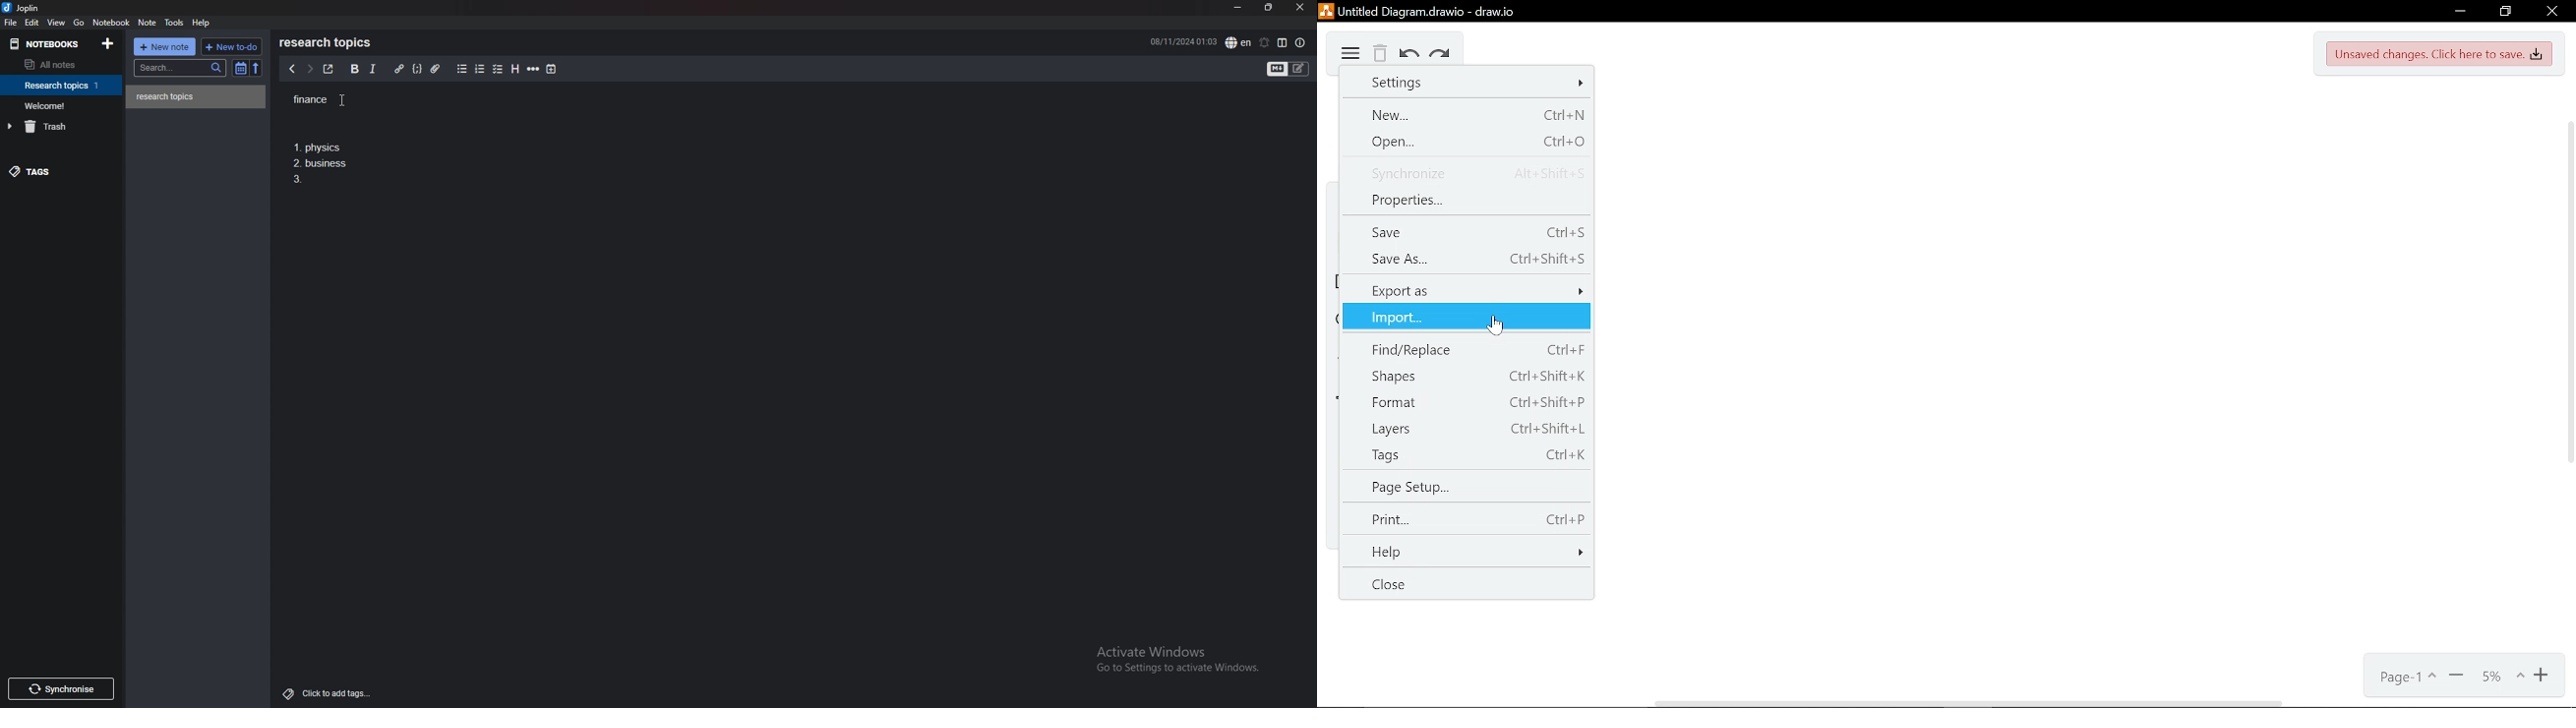 This screenshot has height=728, width=2576. I want to click on Find/Replace (shortcut Ctrl+F), so click(1468, 348).